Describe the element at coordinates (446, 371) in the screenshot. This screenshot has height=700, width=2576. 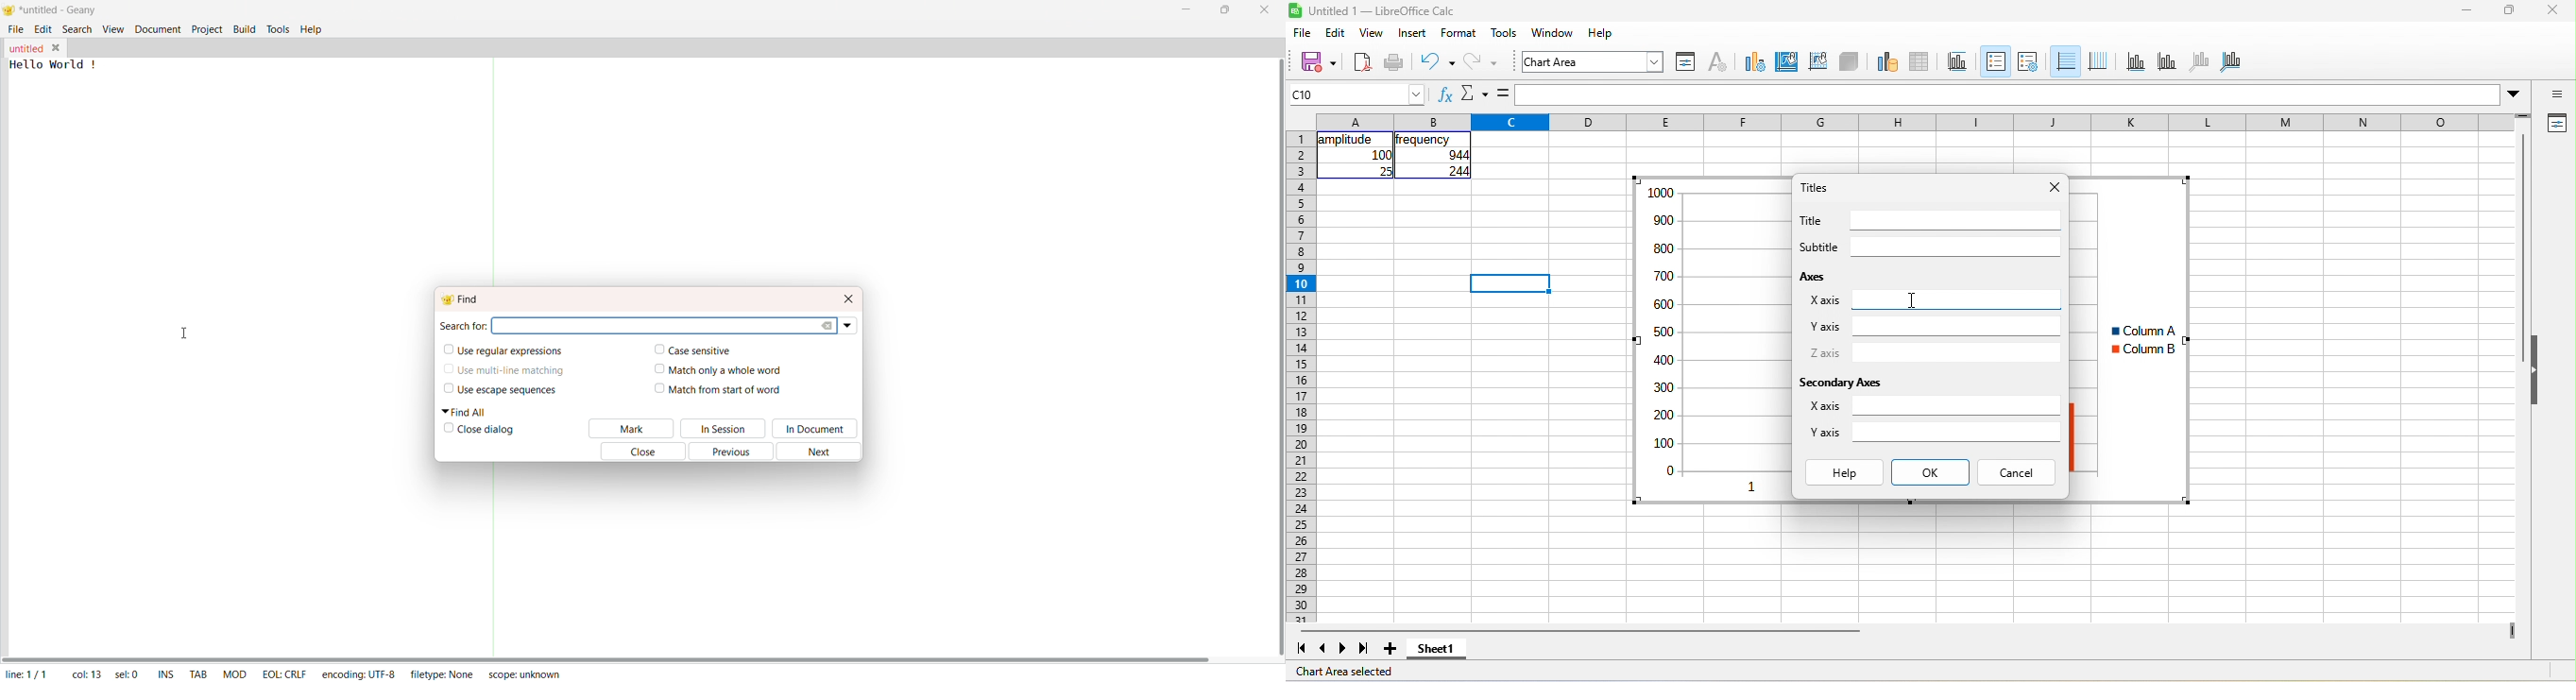
I see `Check Box` at that location.